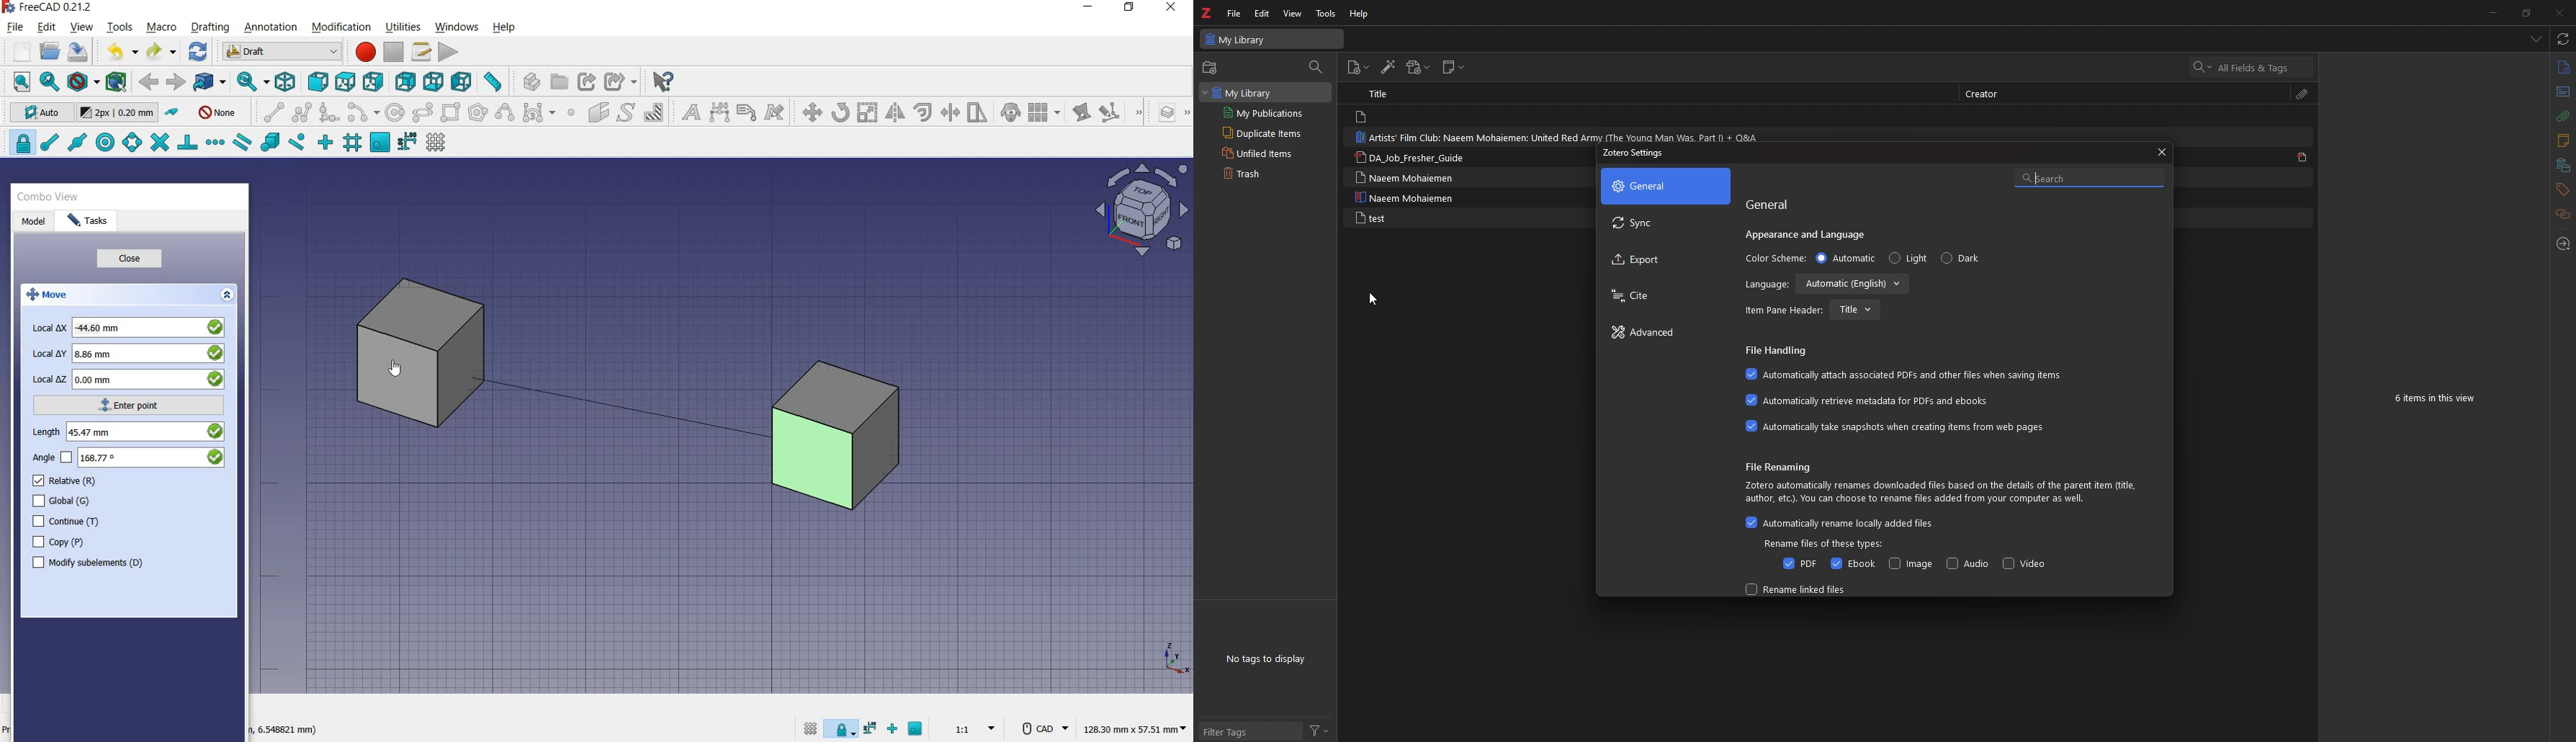 The image size is (2576, 756). What do you see at coordinates (1663, 224) in the screenshot?
I see `sync` at bounding box center [1663, 224].